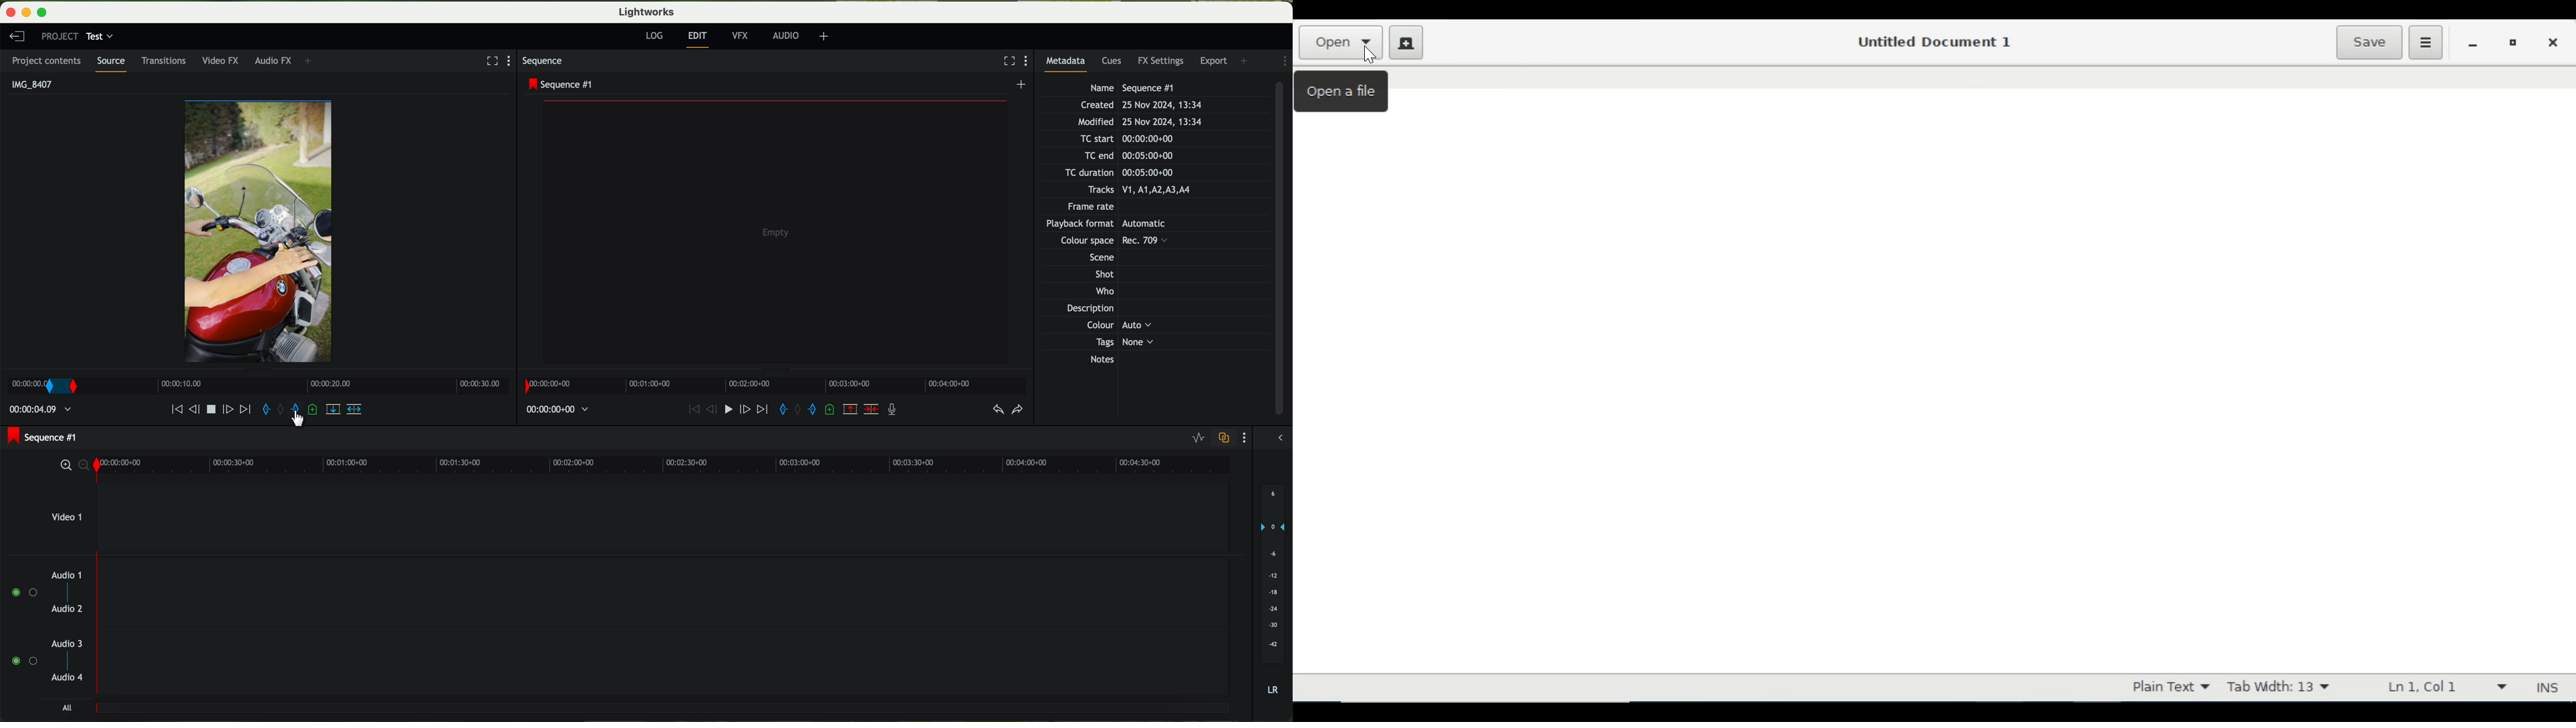  Describe the element at coordinates (314, 411) in the screenshot. I see `add a cue at the current position` at that location.